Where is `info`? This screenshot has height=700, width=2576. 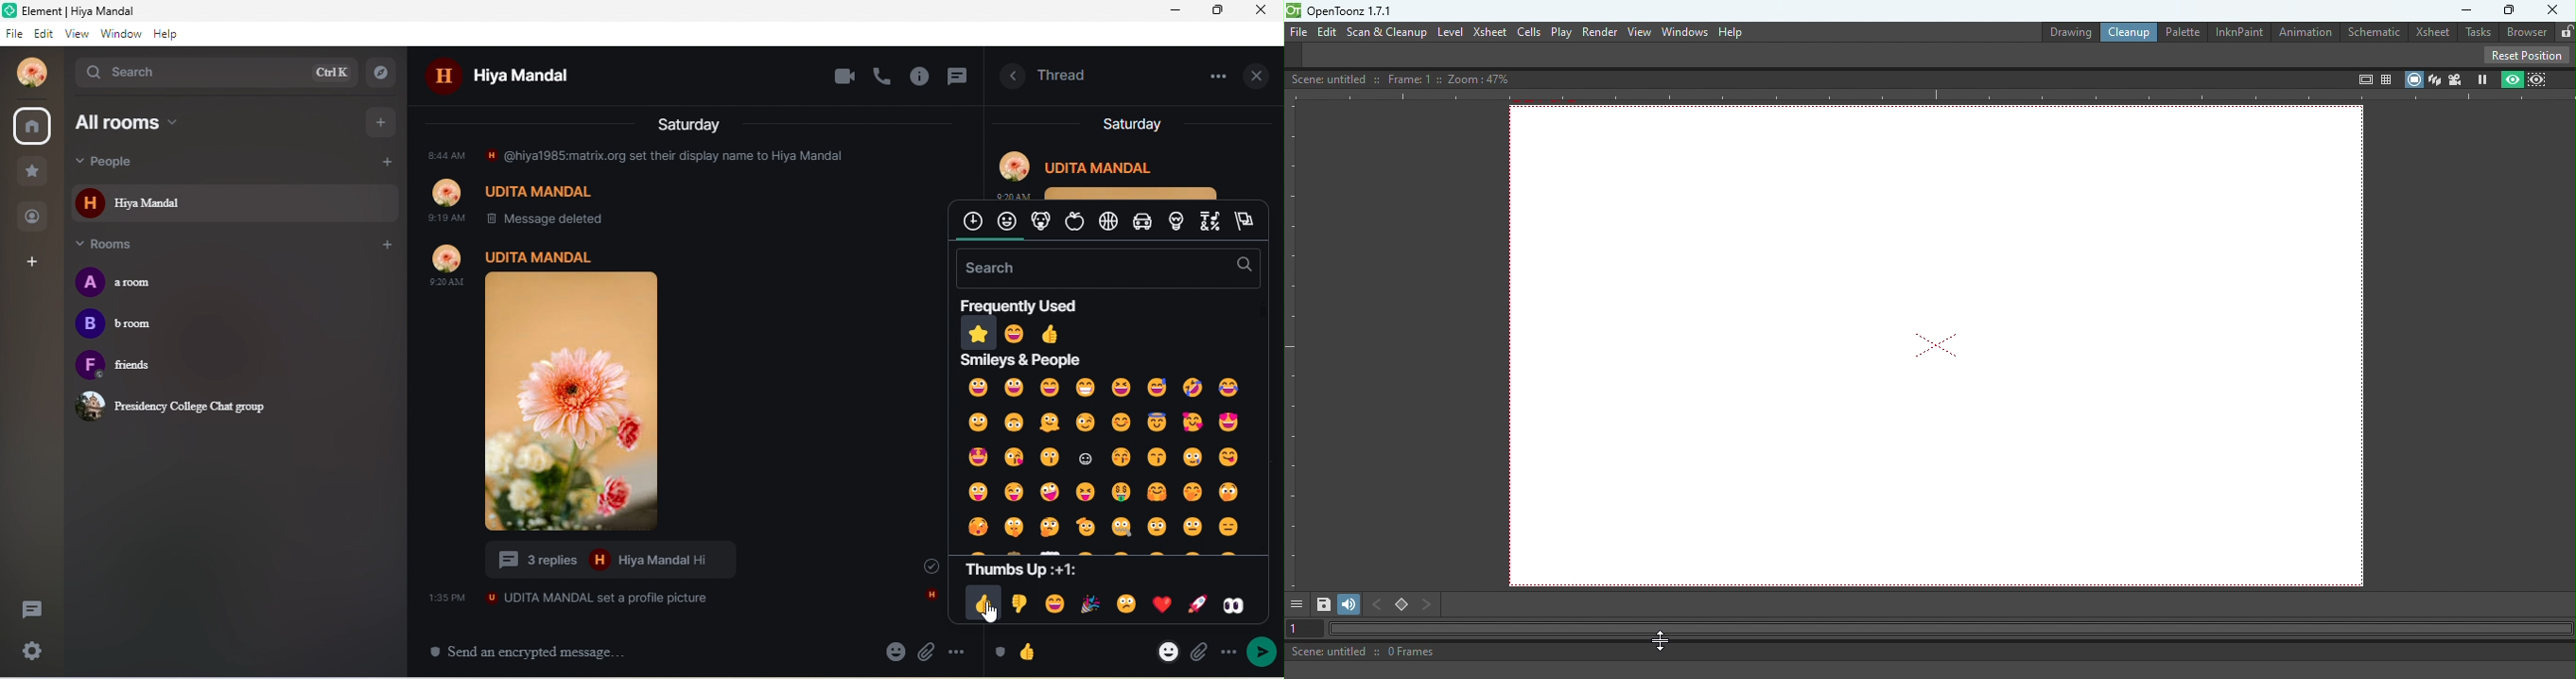 info is located at coordinates (922, 78).